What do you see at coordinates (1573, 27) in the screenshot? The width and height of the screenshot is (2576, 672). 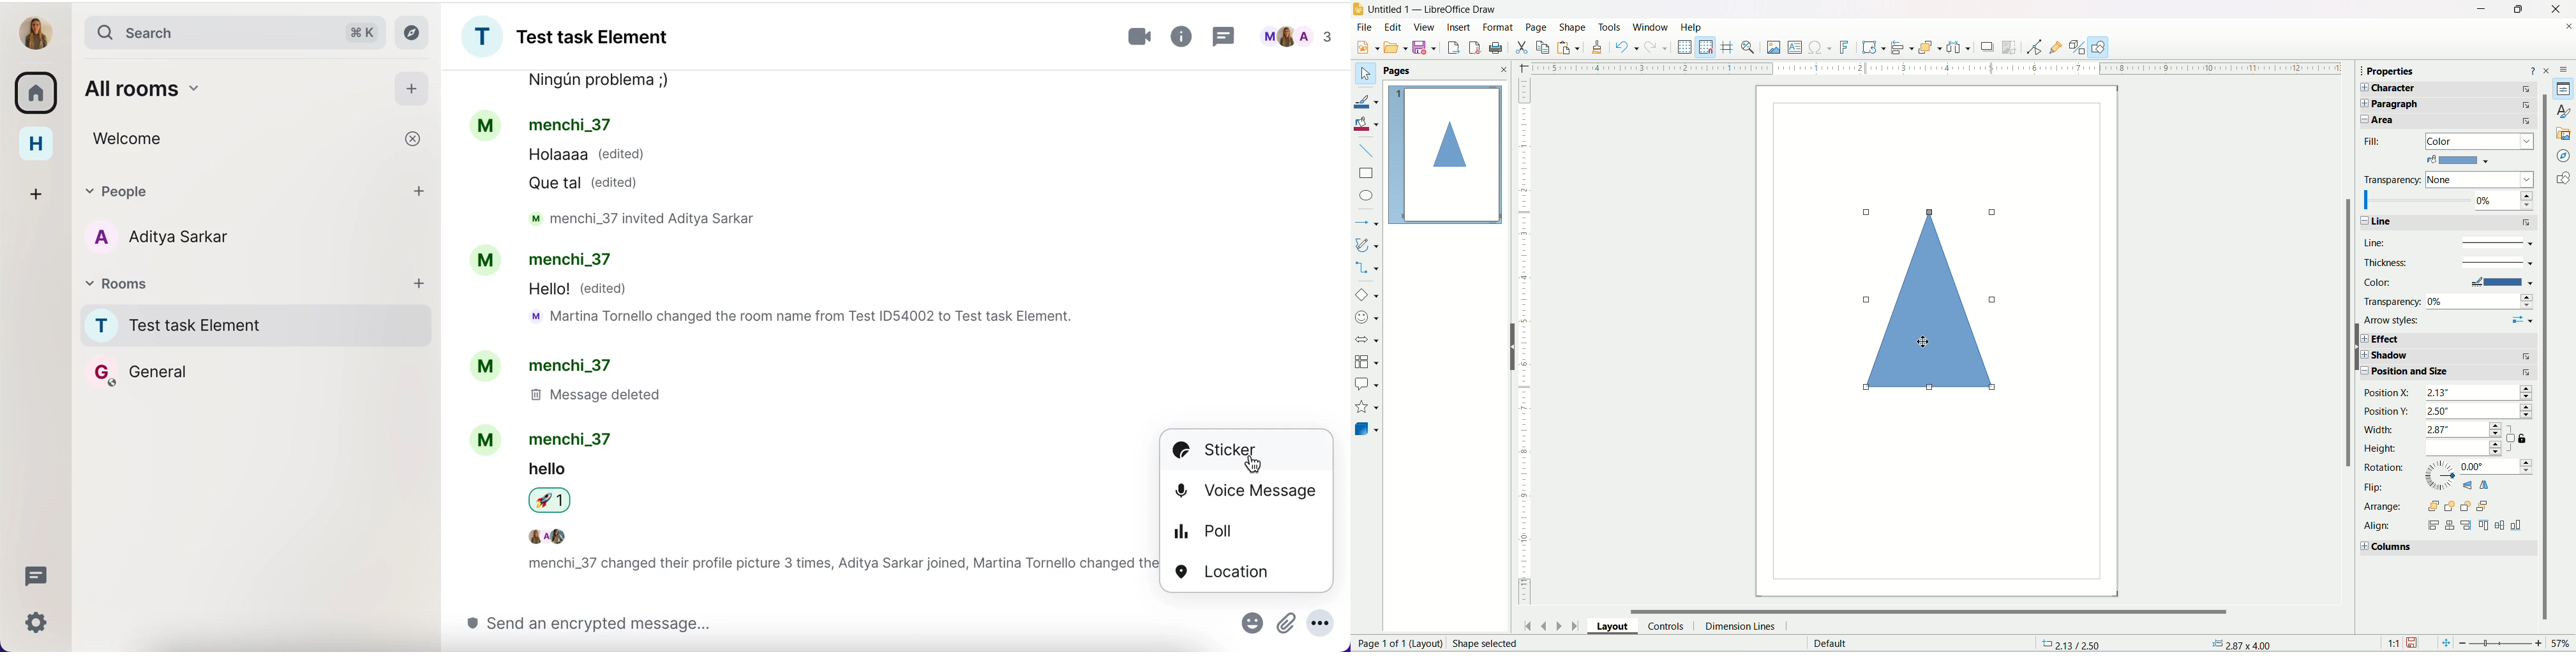 I see `Shape` at bounding box center [1573, 27].